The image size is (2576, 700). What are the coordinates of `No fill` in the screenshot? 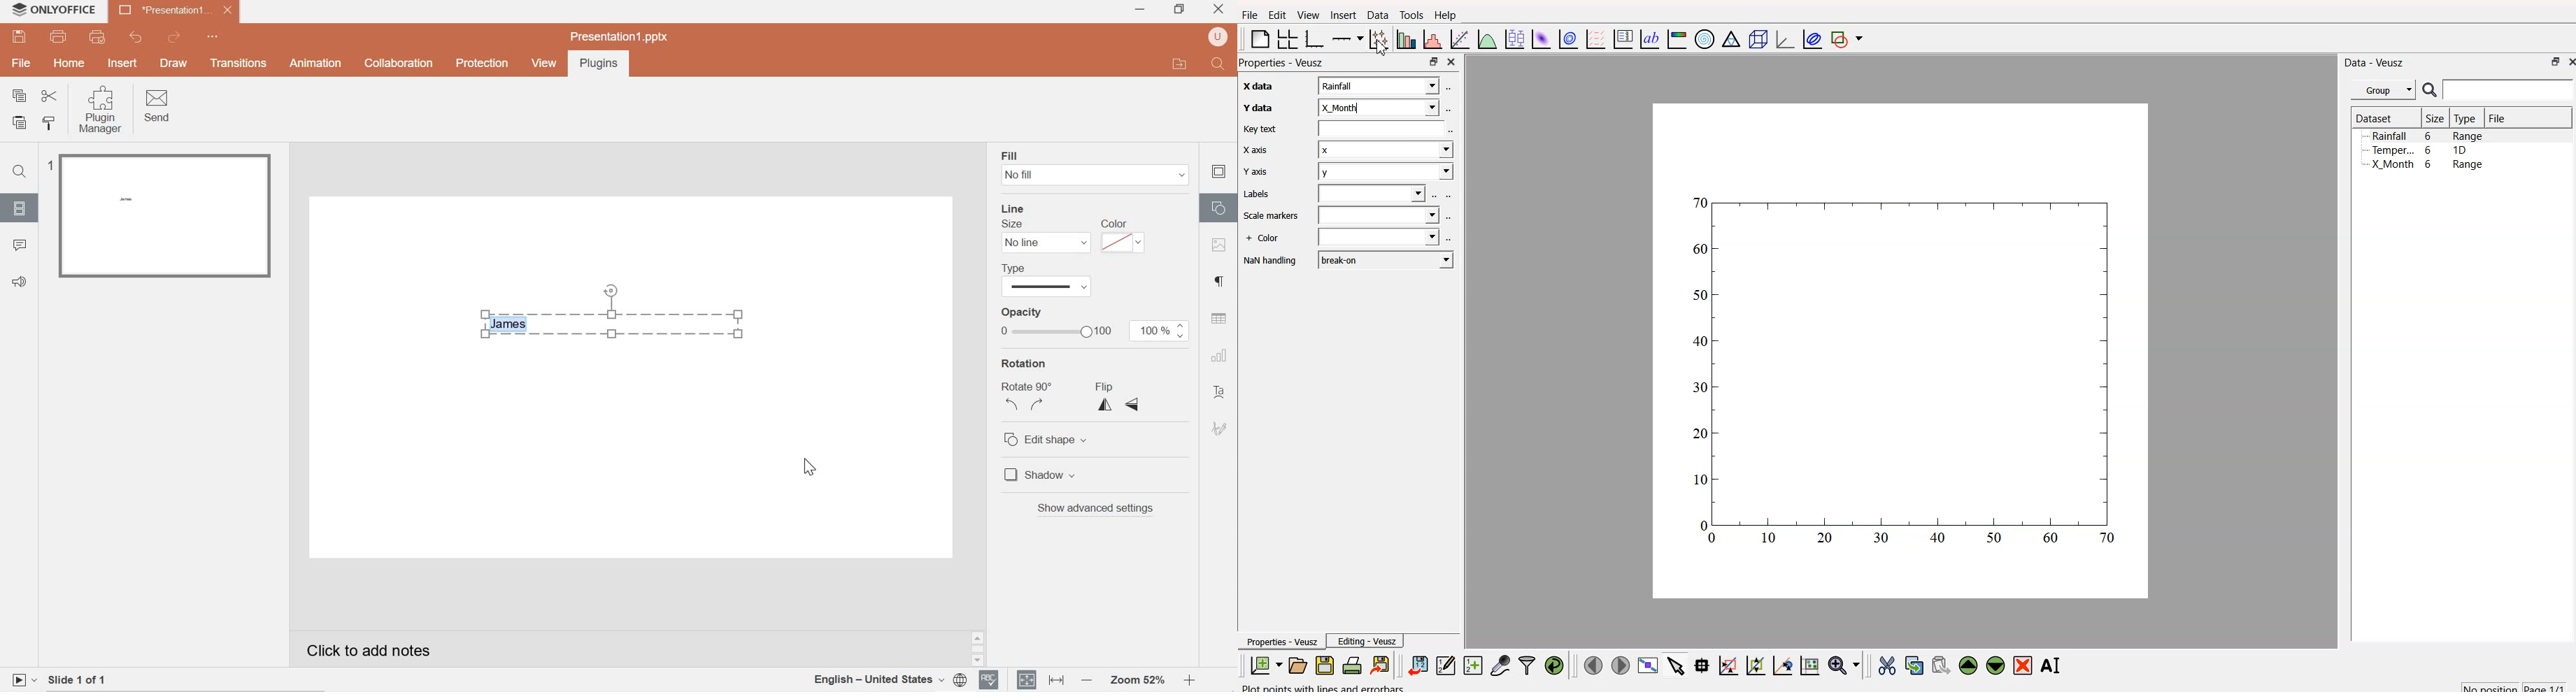 It's located at (1094, 175).